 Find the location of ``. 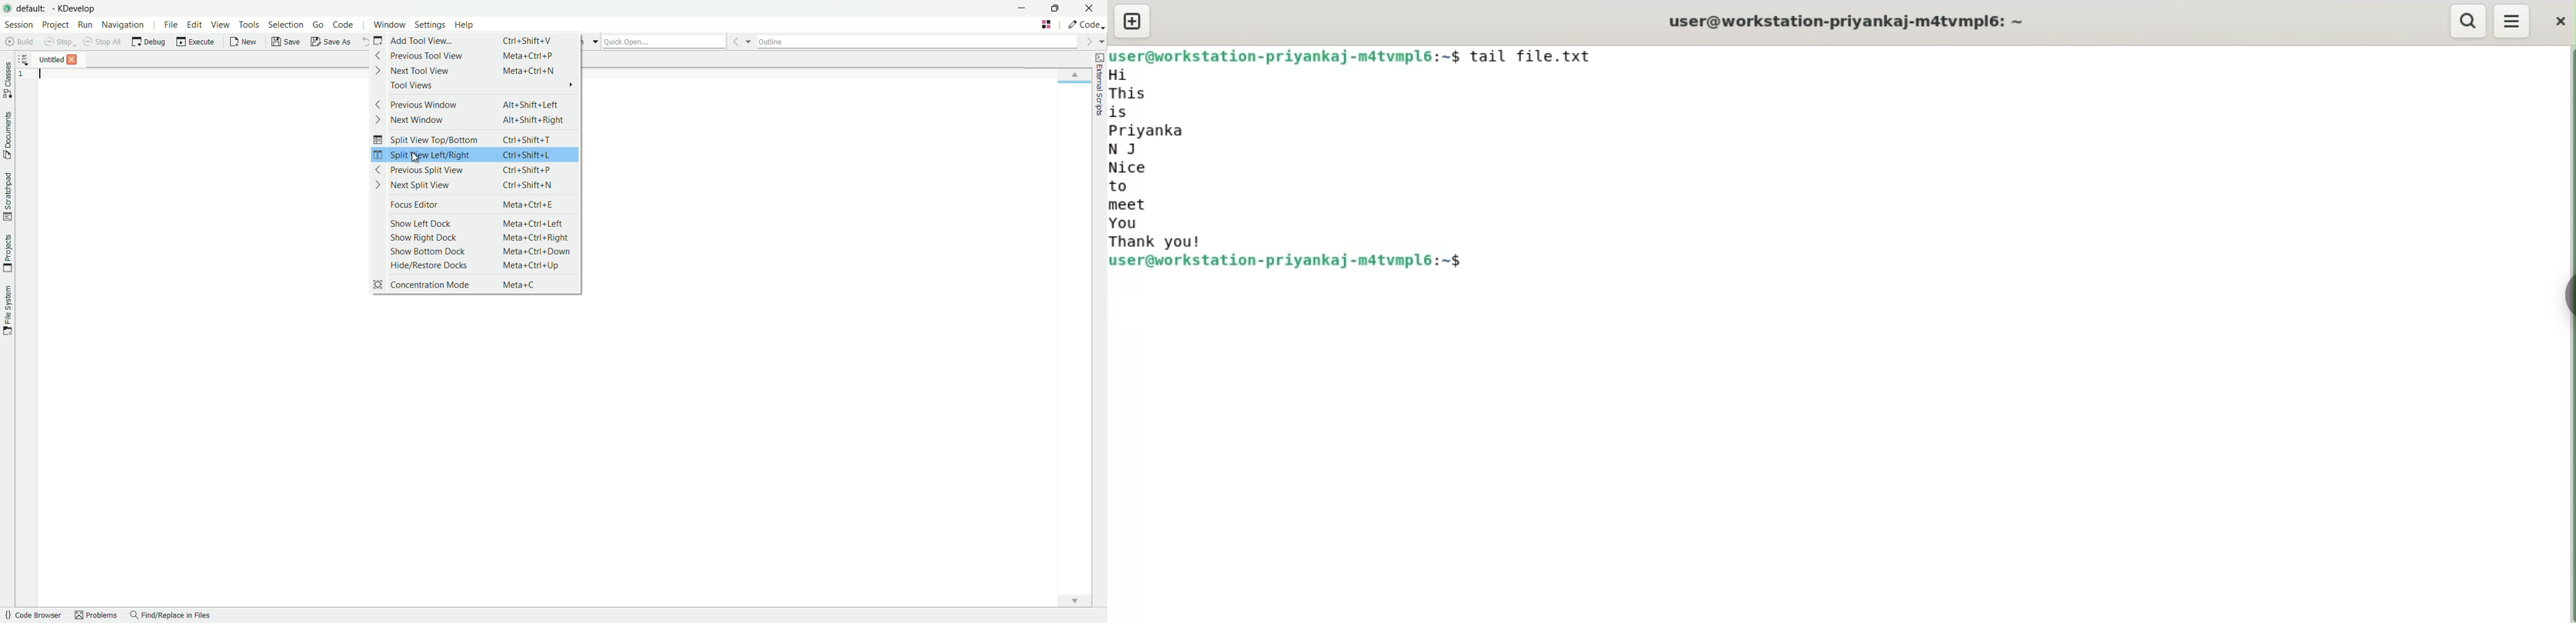

 is located at coordinates (74, 59).